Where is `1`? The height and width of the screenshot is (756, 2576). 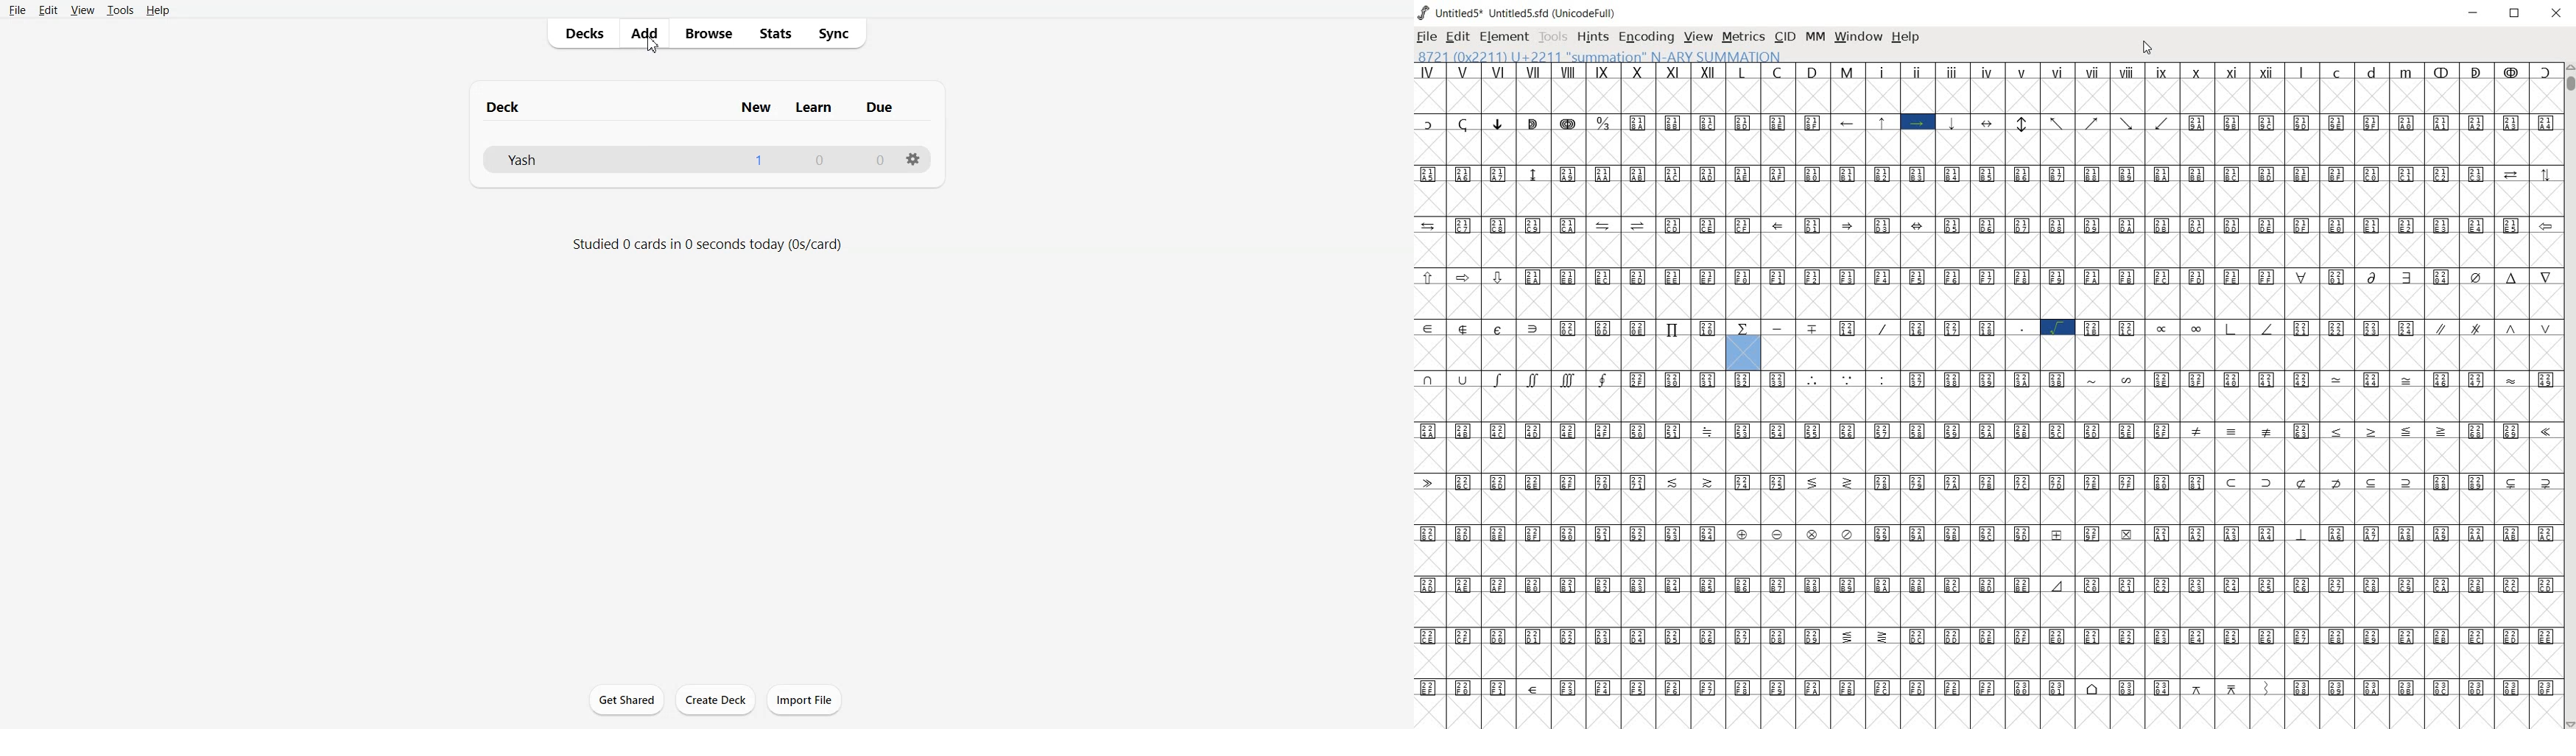 1 is located at coordinates (764, 161).